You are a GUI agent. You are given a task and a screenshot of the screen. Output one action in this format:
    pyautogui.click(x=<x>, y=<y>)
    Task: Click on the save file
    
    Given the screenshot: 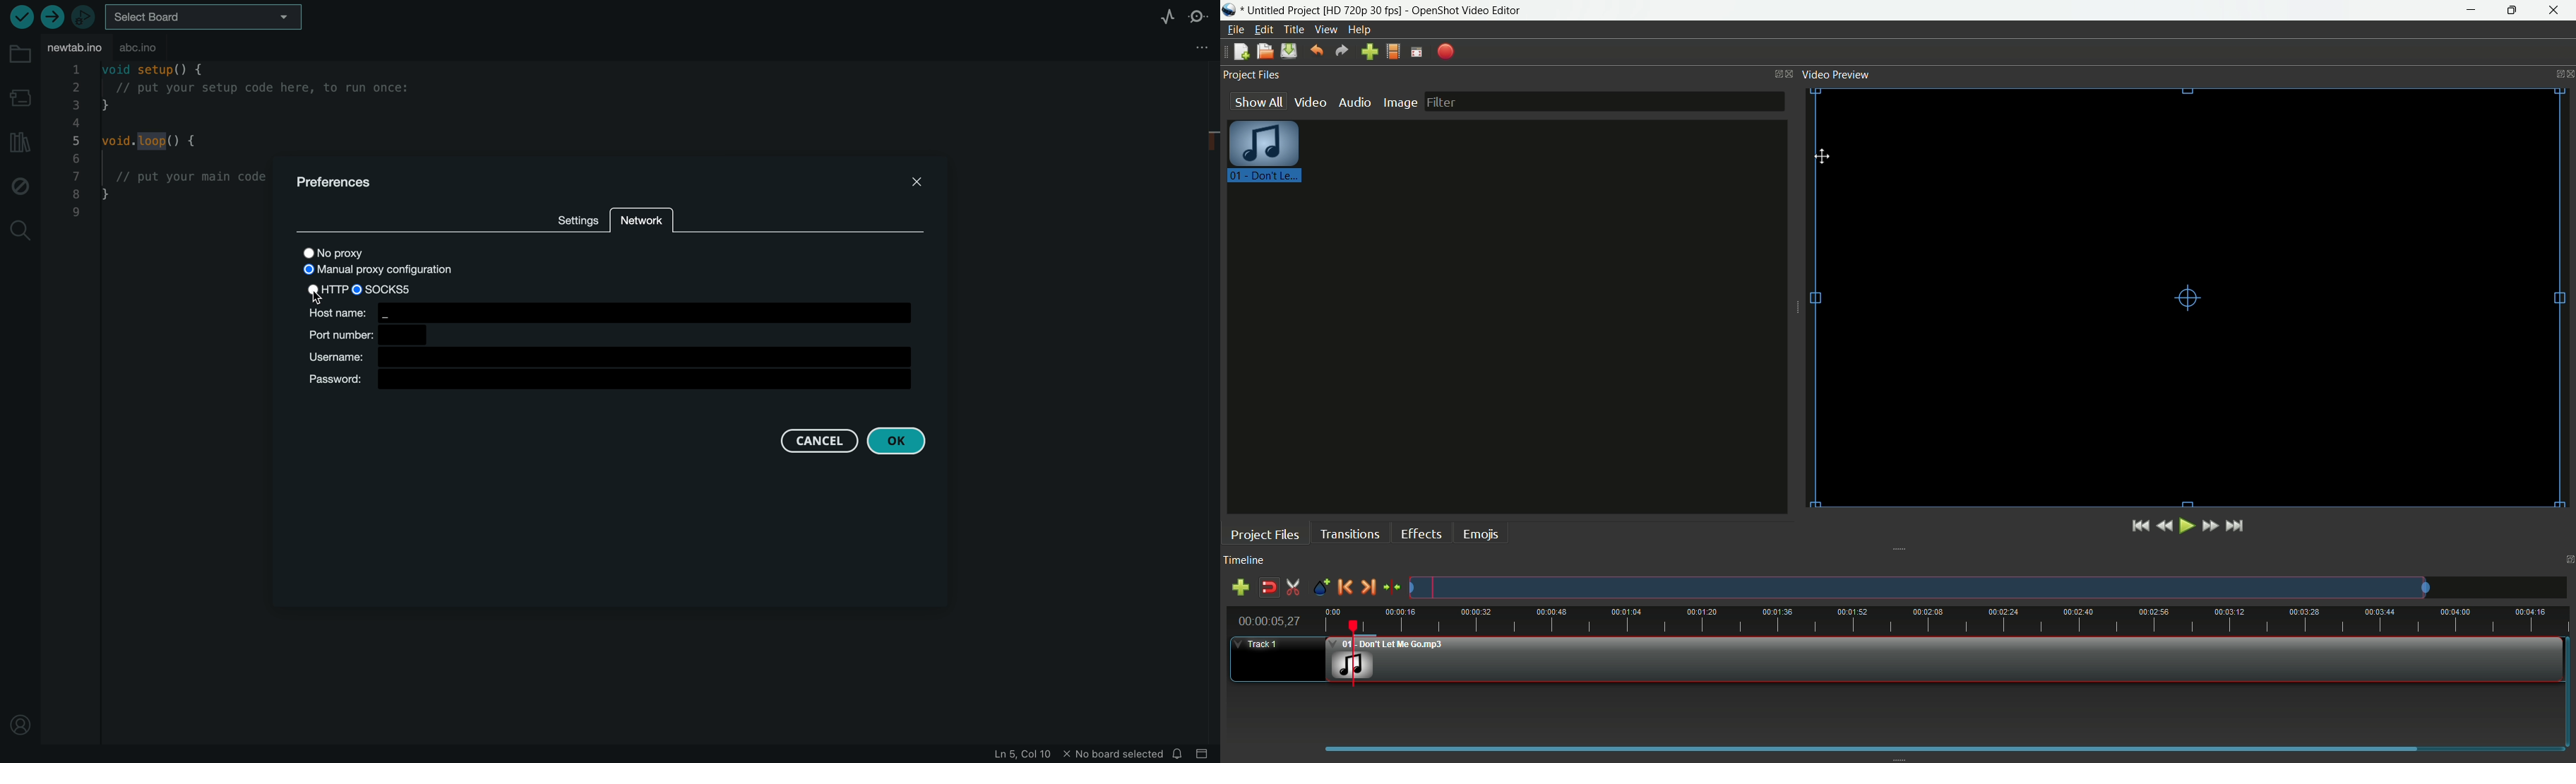 What is the action you would take?
    pyautogui.click(x=1289, y=51)
    